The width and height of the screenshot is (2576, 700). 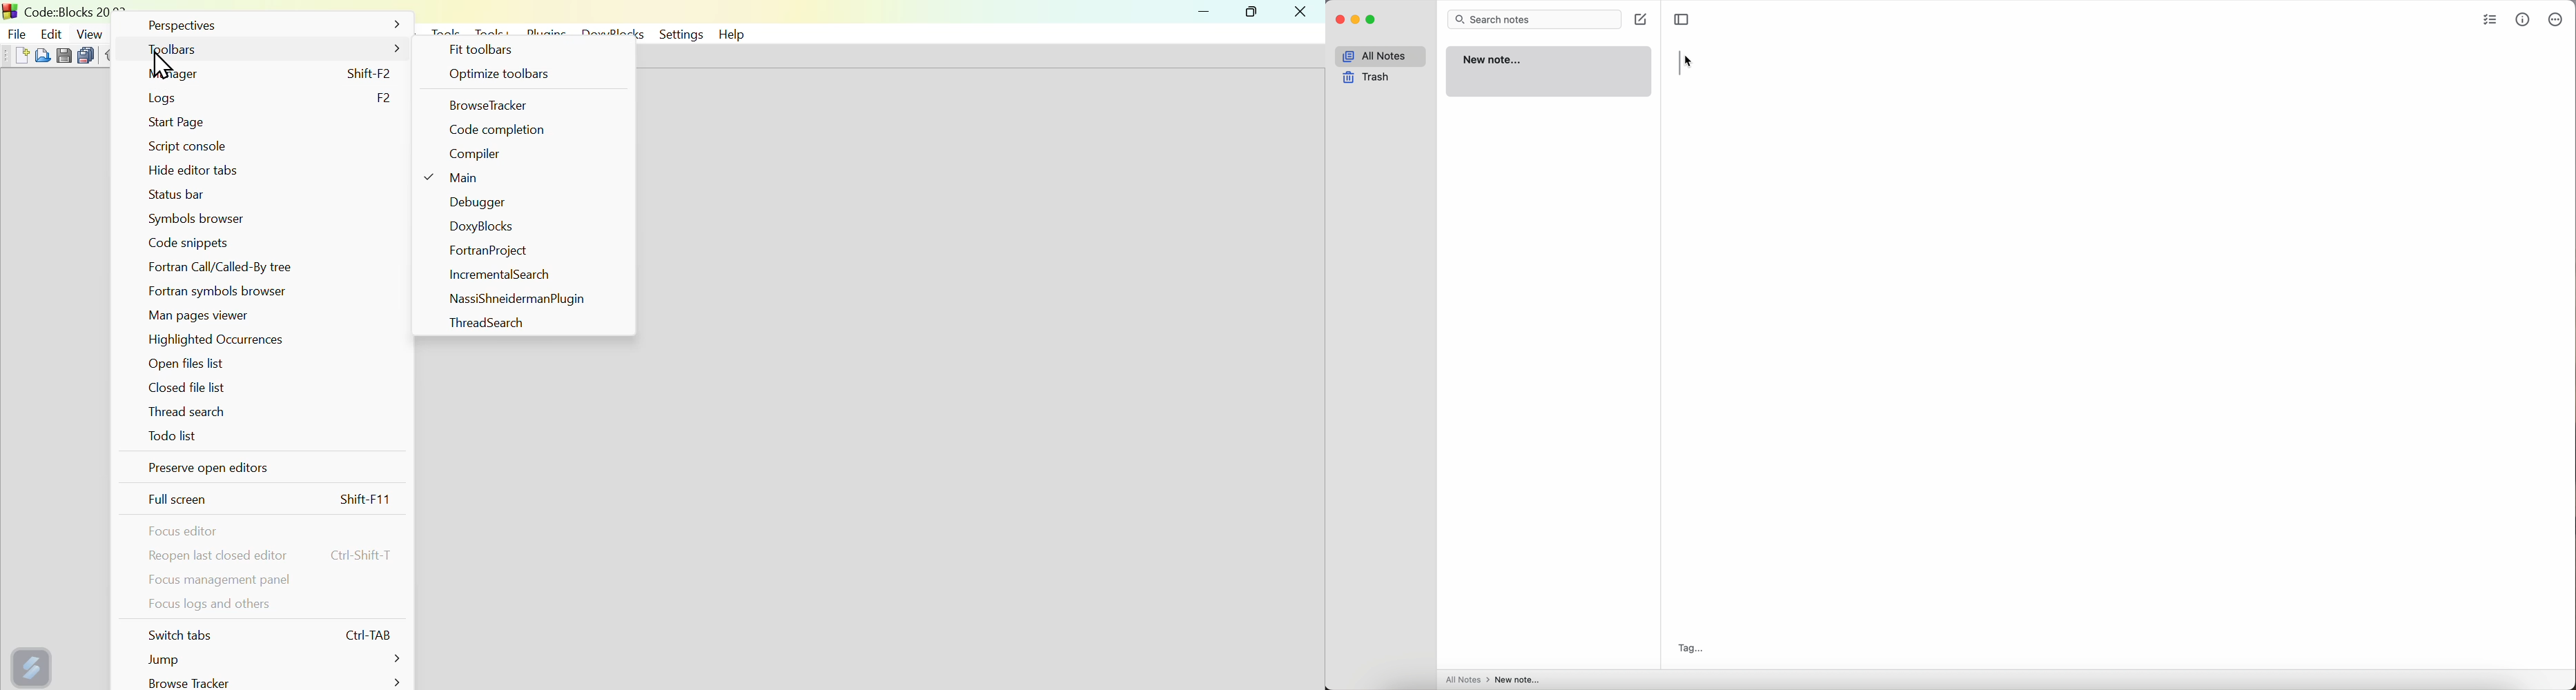 I want to click on new note, so click(x=1550, y=72).